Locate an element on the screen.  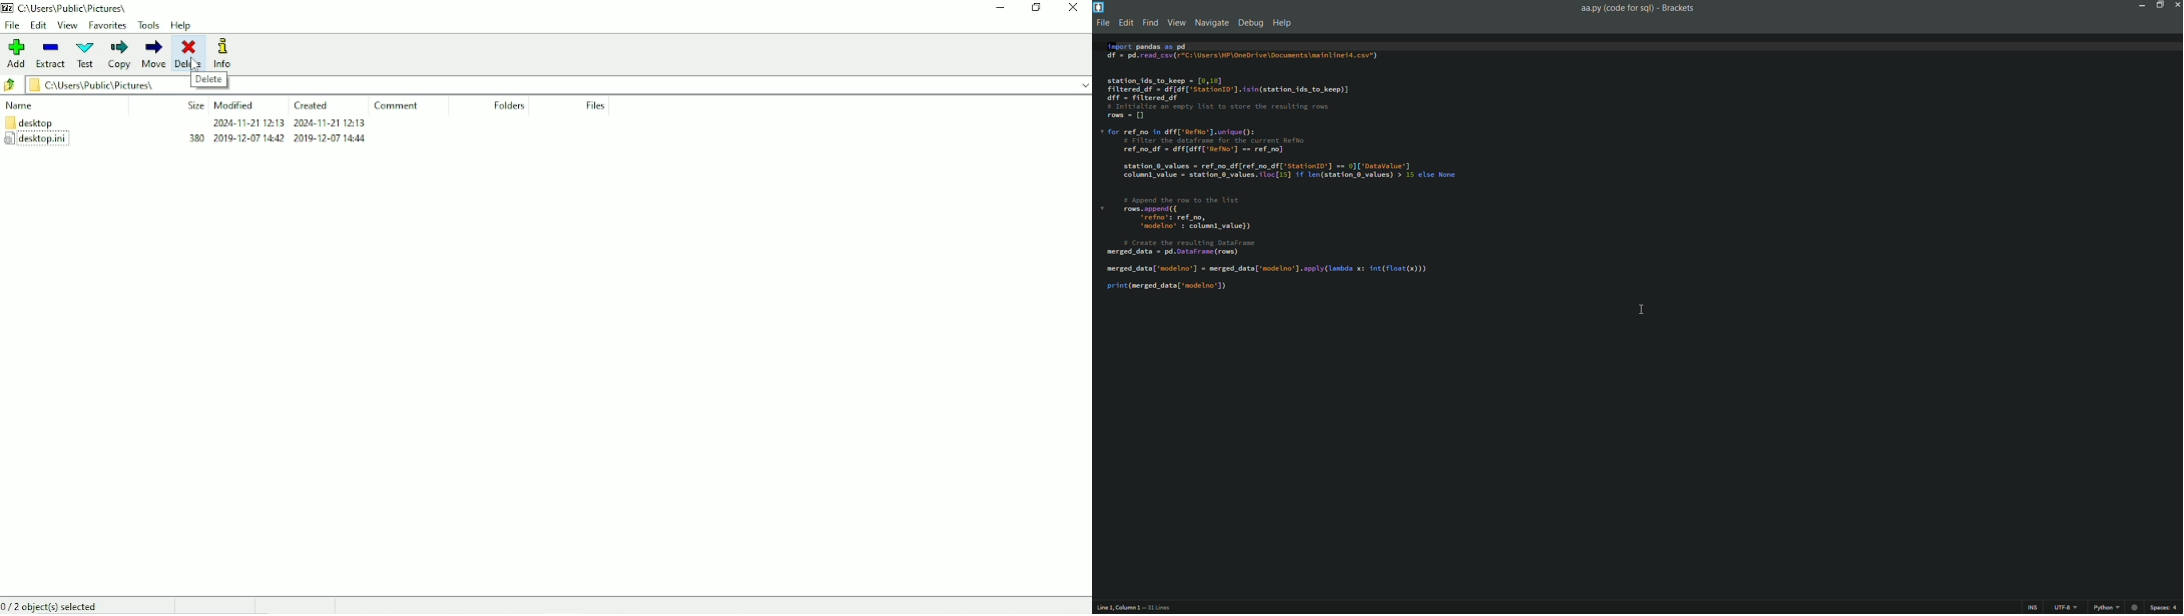
Extract is located at coordinates (52, 55).